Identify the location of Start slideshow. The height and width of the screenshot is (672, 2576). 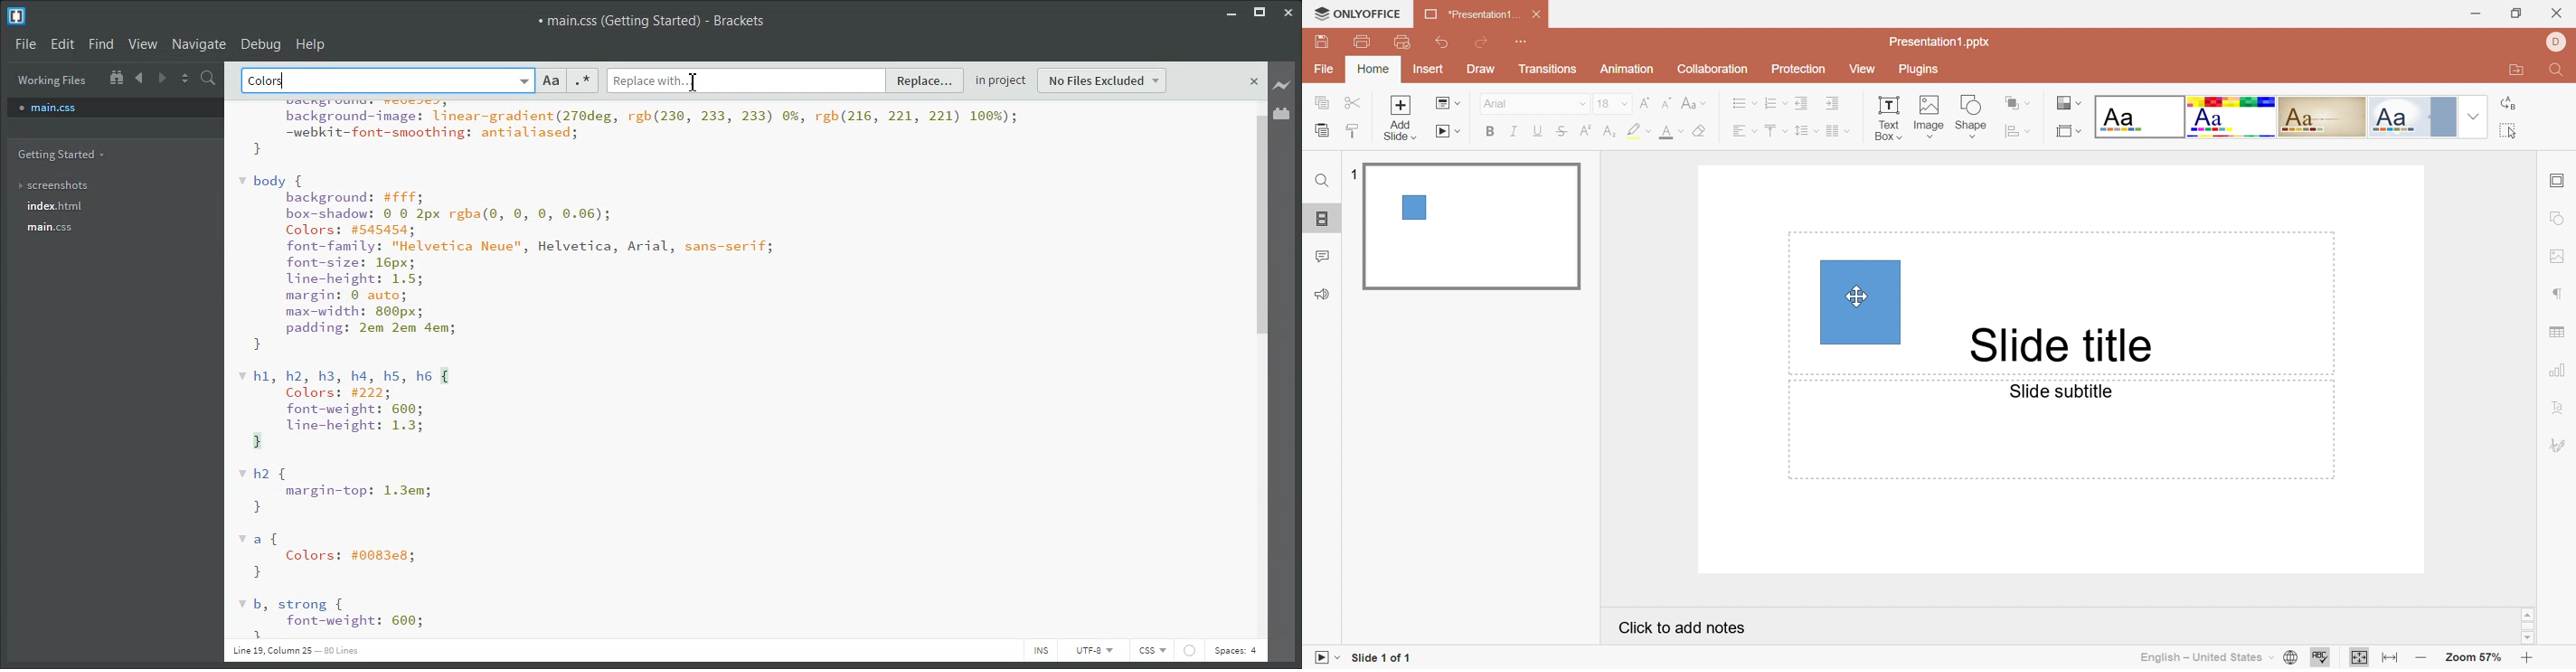
(1450, 132).